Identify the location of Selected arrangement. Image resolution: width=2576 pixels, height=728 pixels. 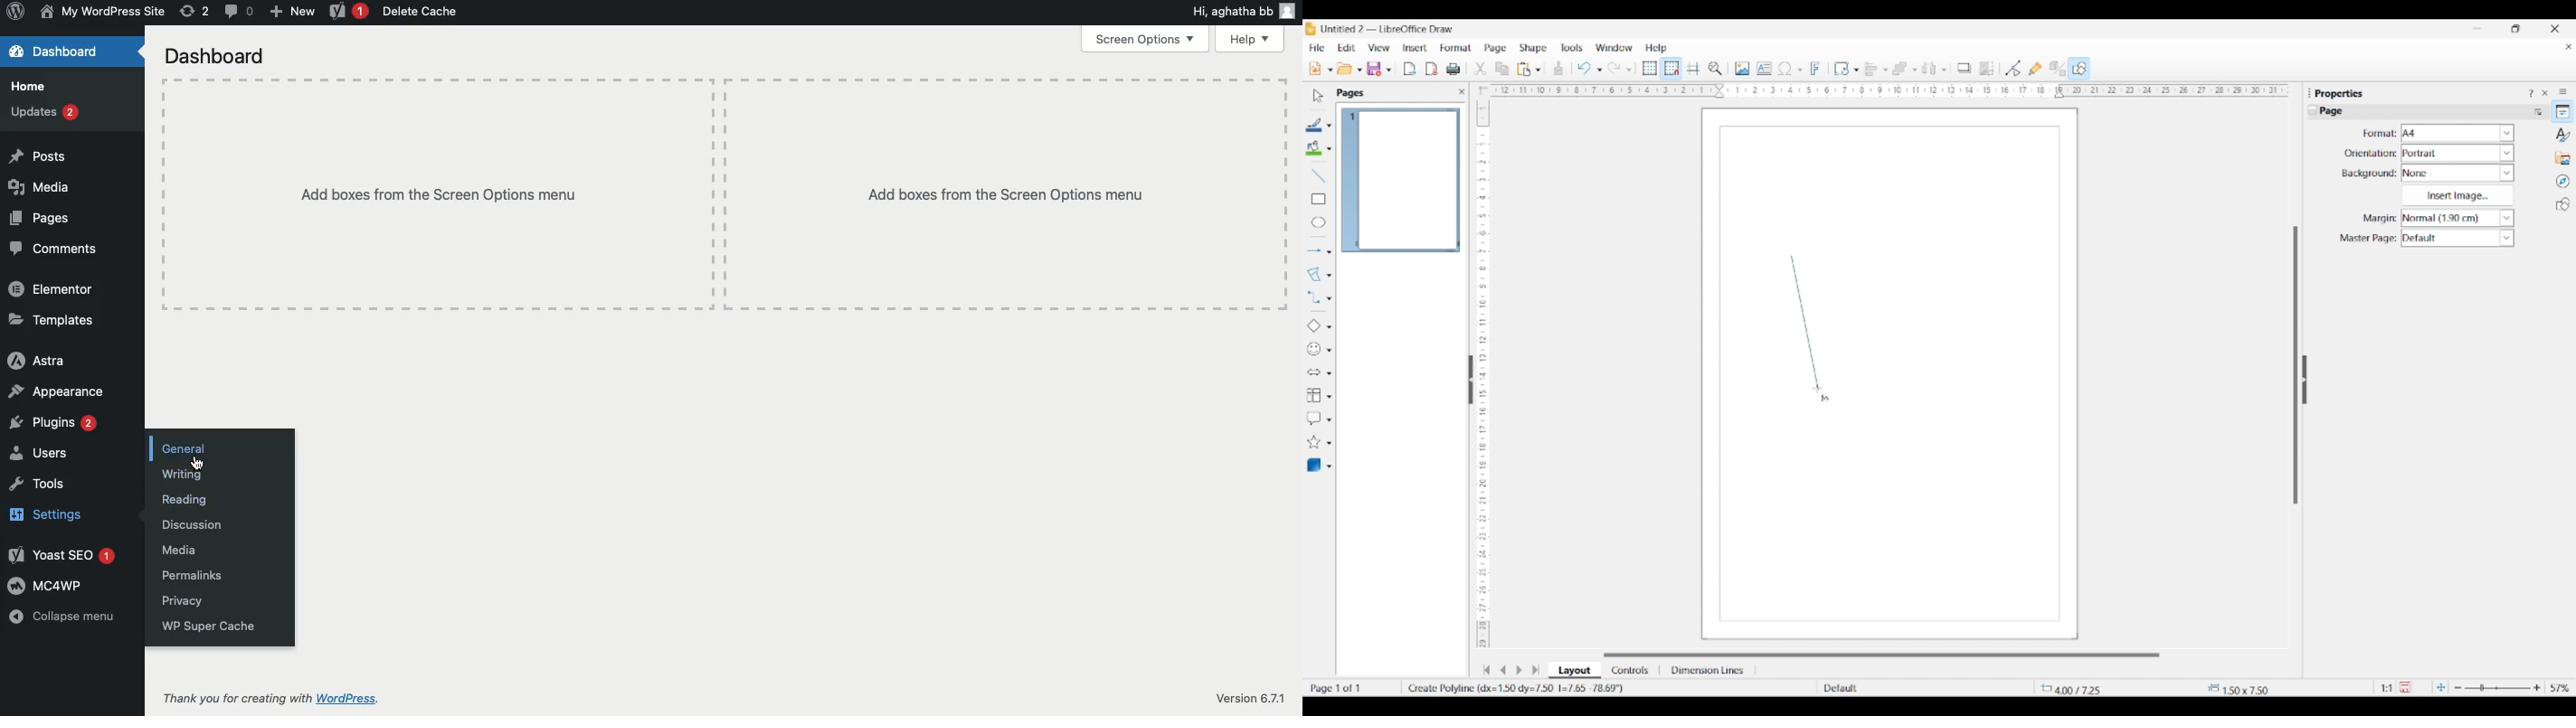
(1900, 69).